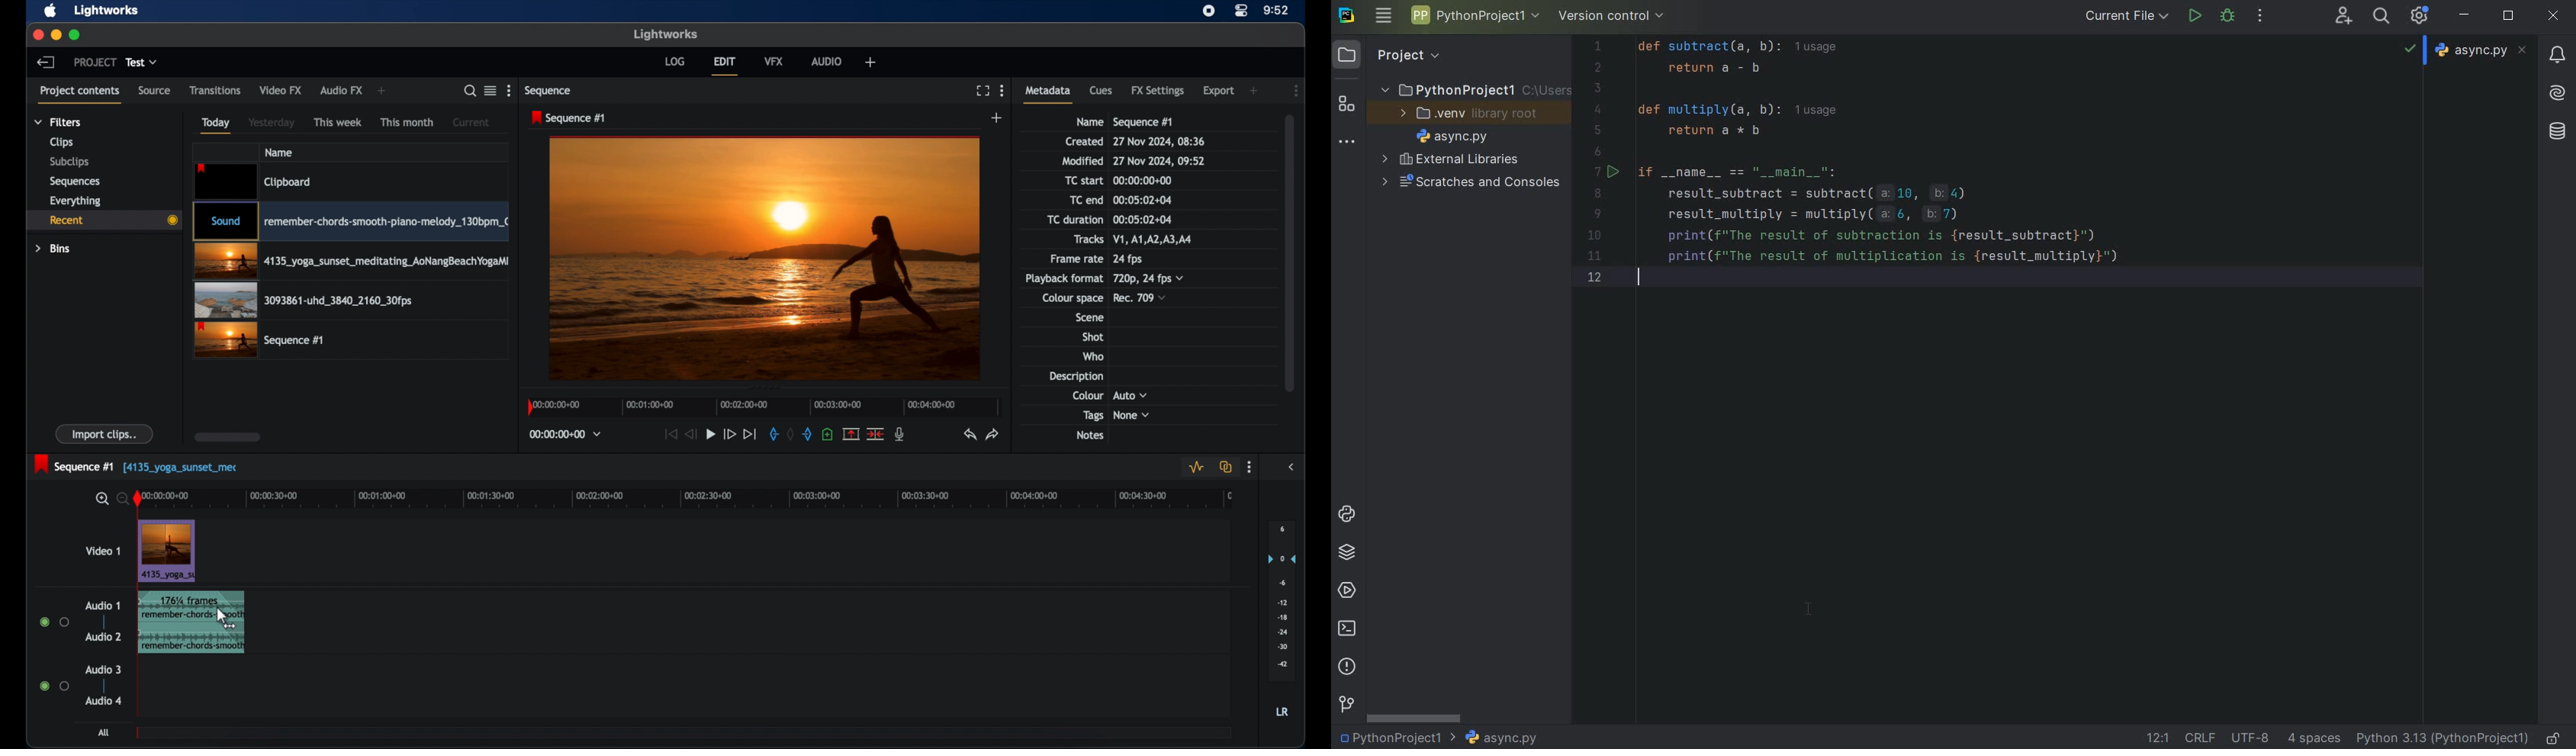  Describe the element at coordinates (1094, 336) in the screenshot. I see `shot` at that location.